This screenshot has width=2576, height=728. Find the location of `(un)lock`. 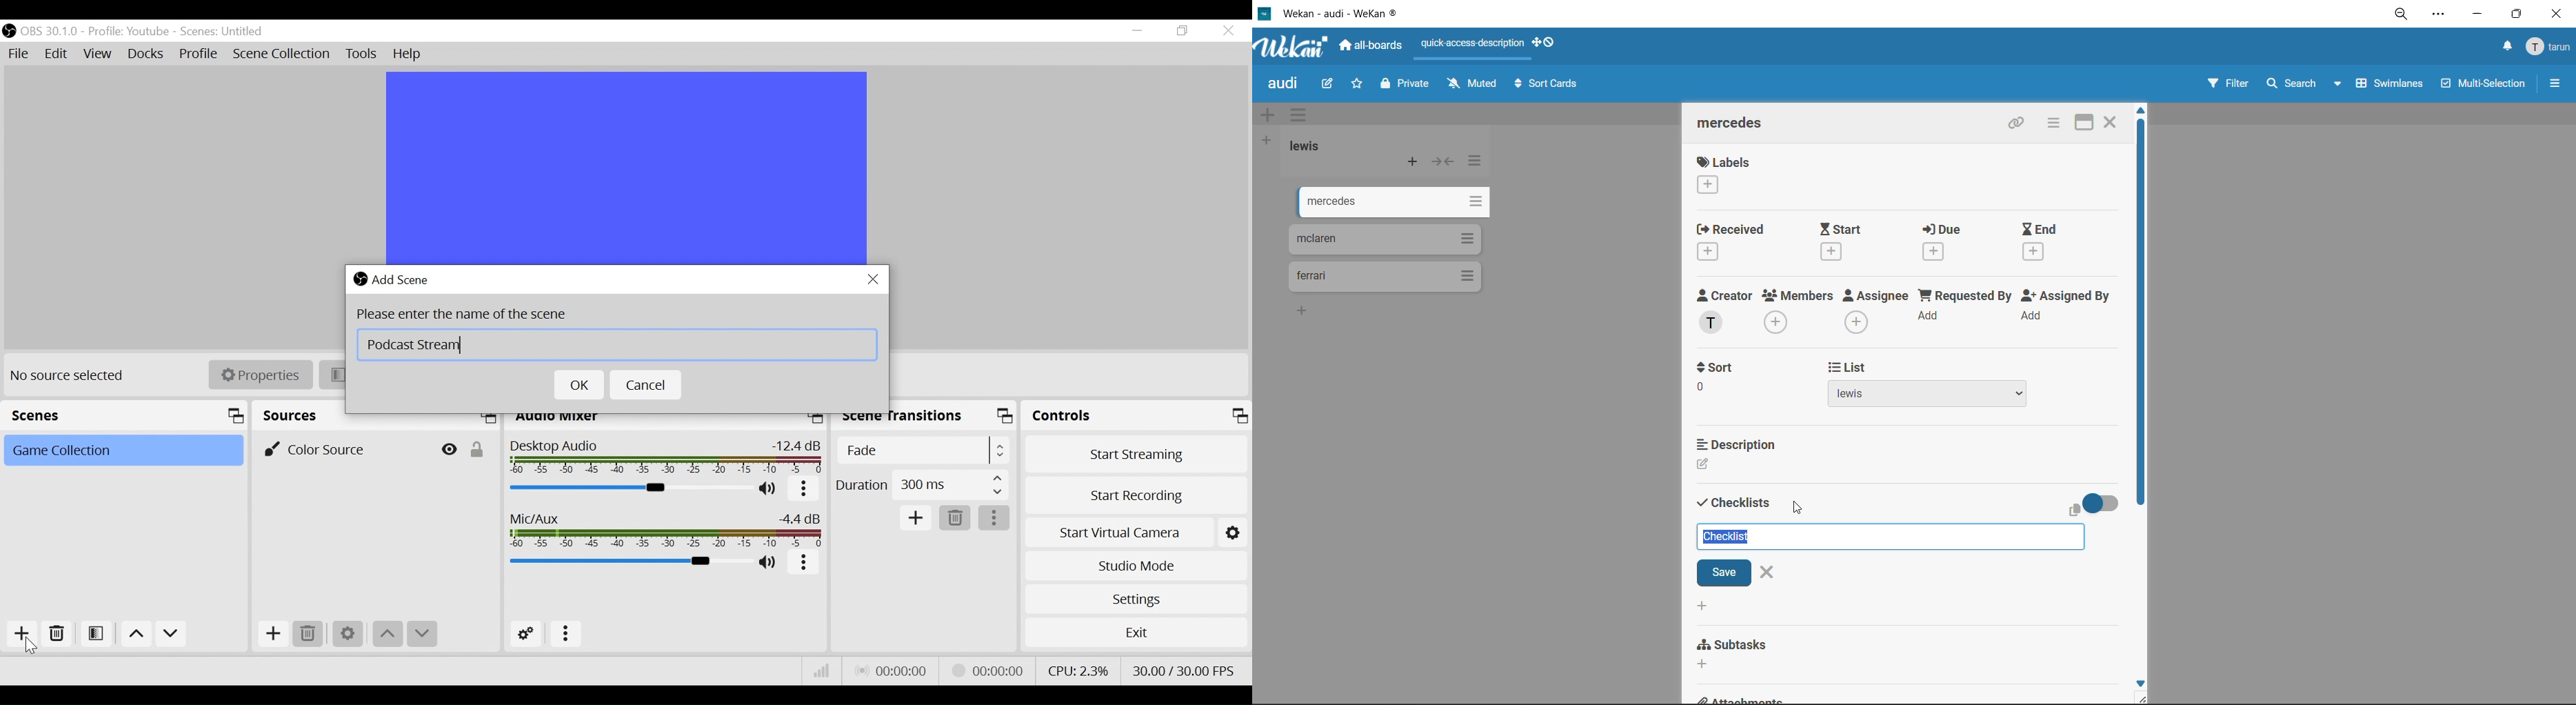

(un)lock is located at coordinates (480, 448).